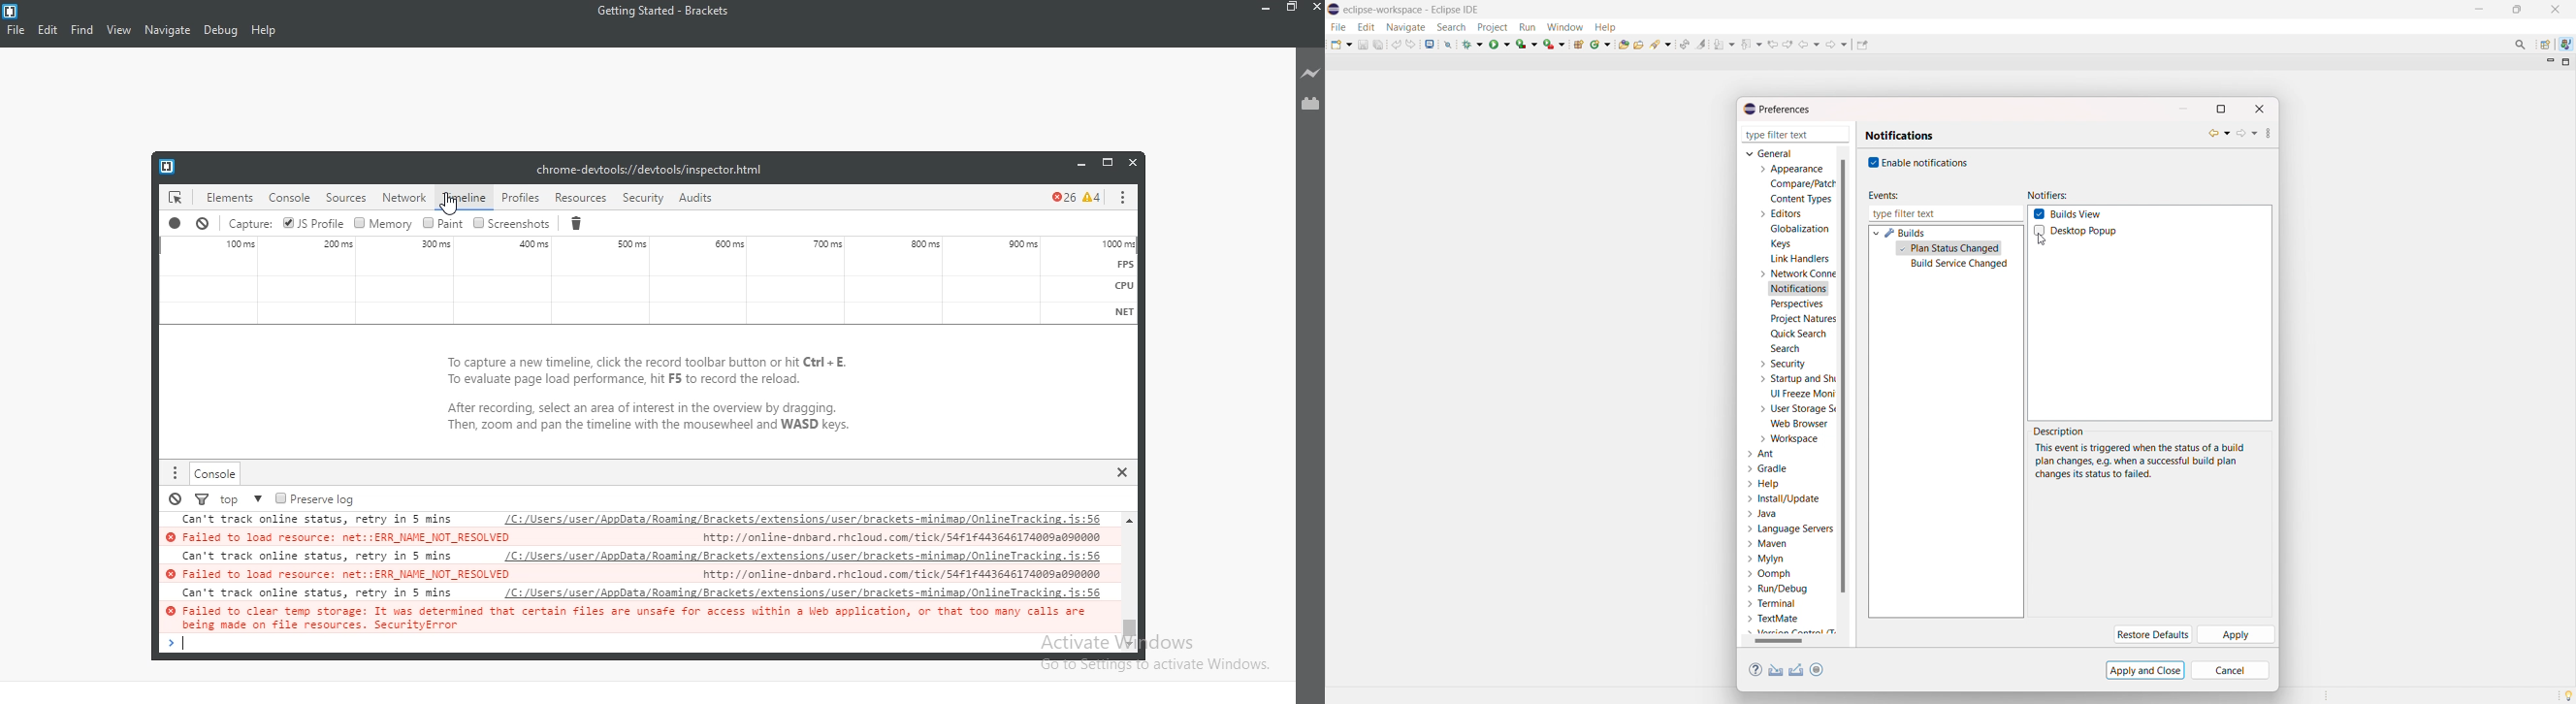 The height and width of the screenshot is (728, 2576). I want to click on Paint, so click(443, 224).